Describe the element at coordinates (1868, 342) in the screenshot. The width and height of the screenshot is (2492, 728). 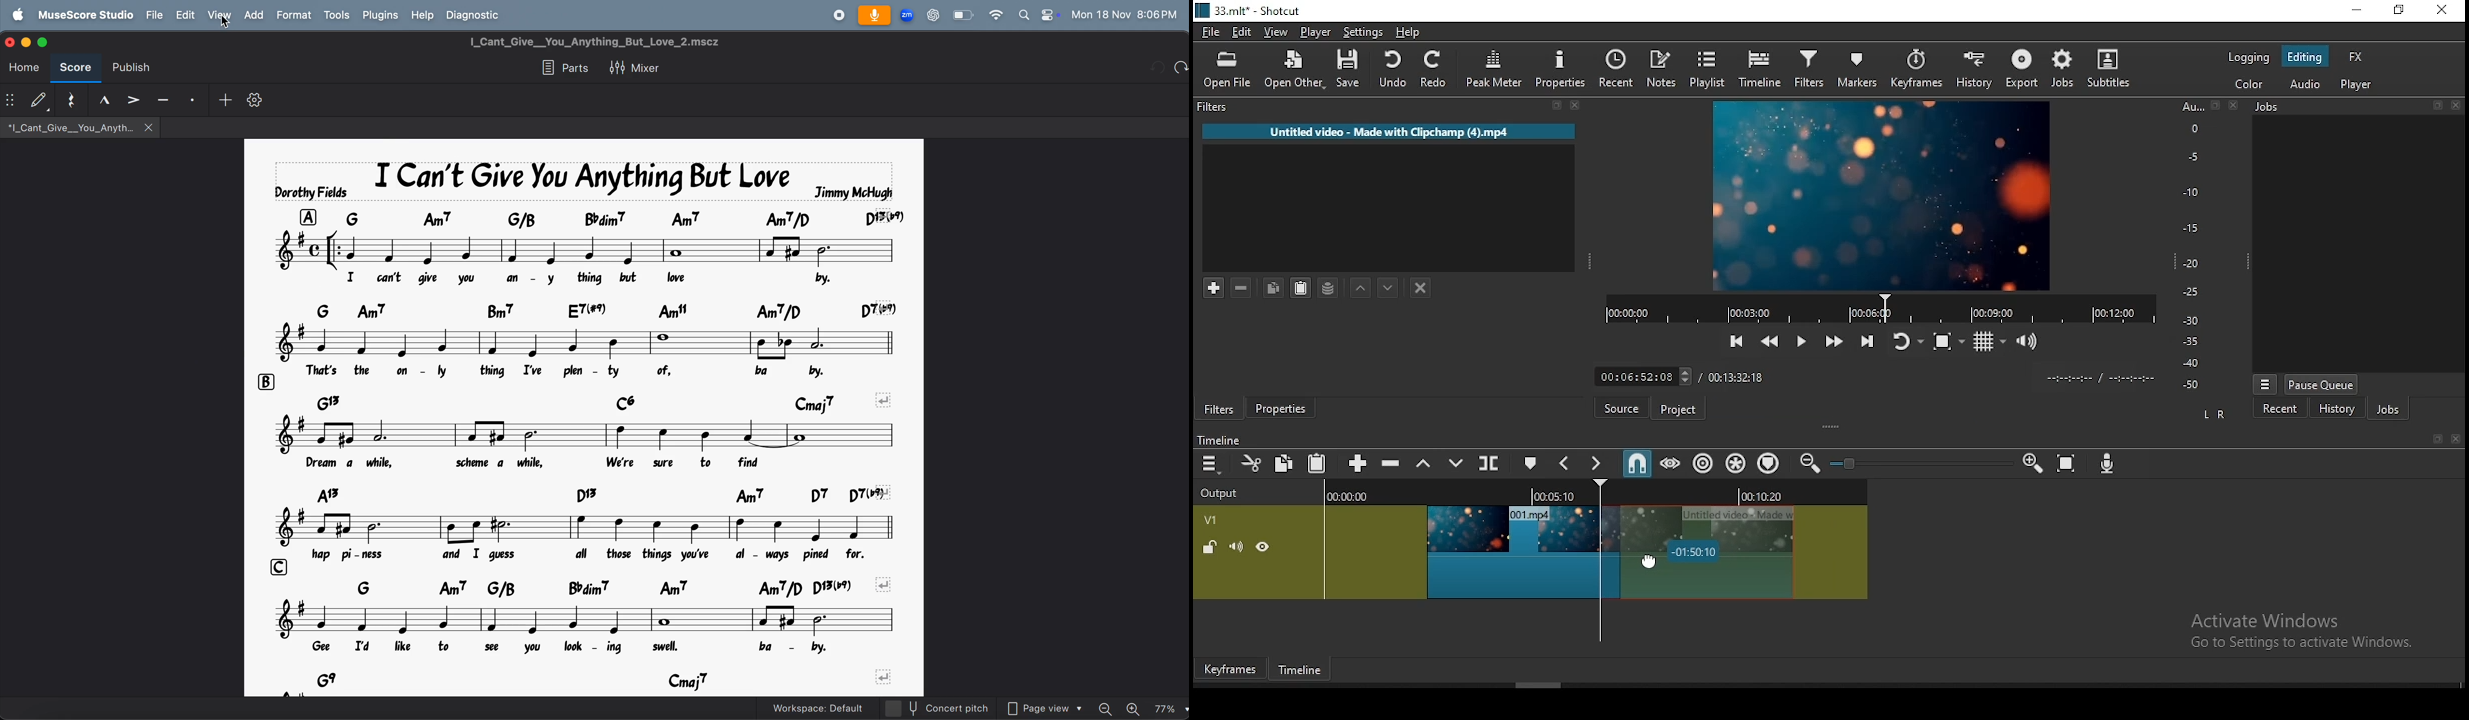
I see `skip to next point` at that location.